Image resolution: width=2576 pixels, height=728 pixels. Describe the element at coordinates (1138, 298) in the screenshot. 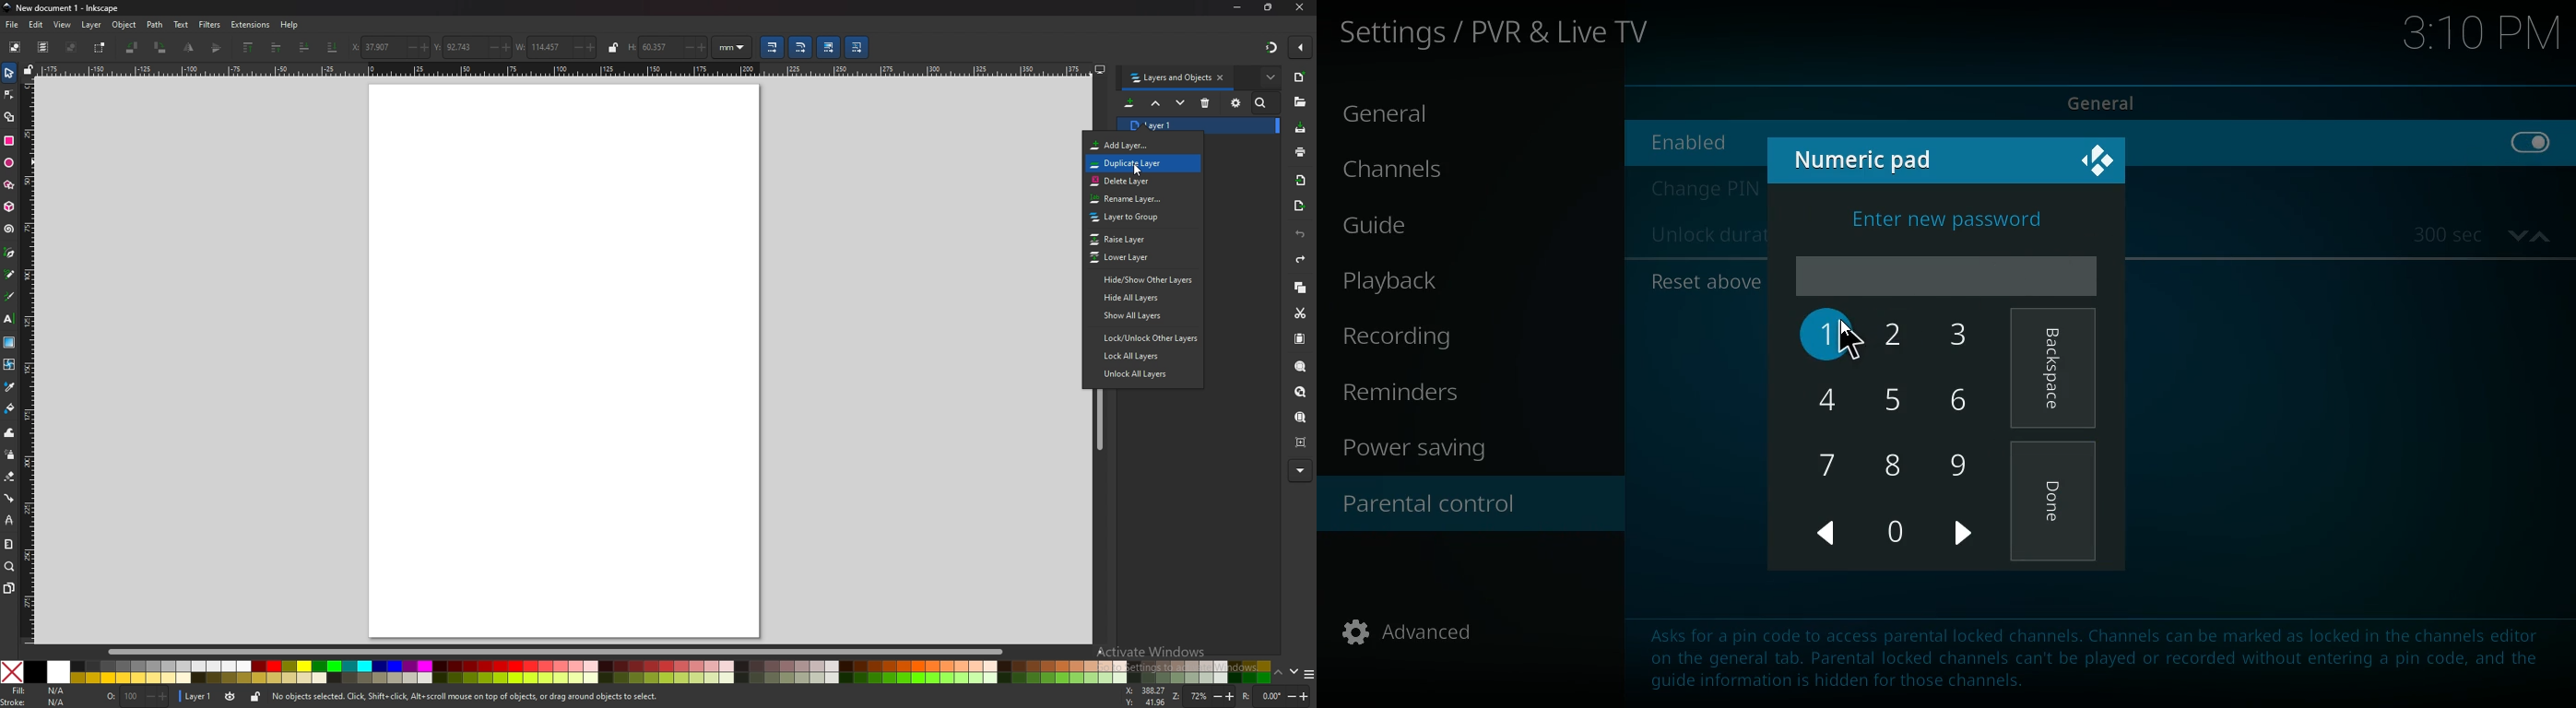

I see `hide all layers` at that location.